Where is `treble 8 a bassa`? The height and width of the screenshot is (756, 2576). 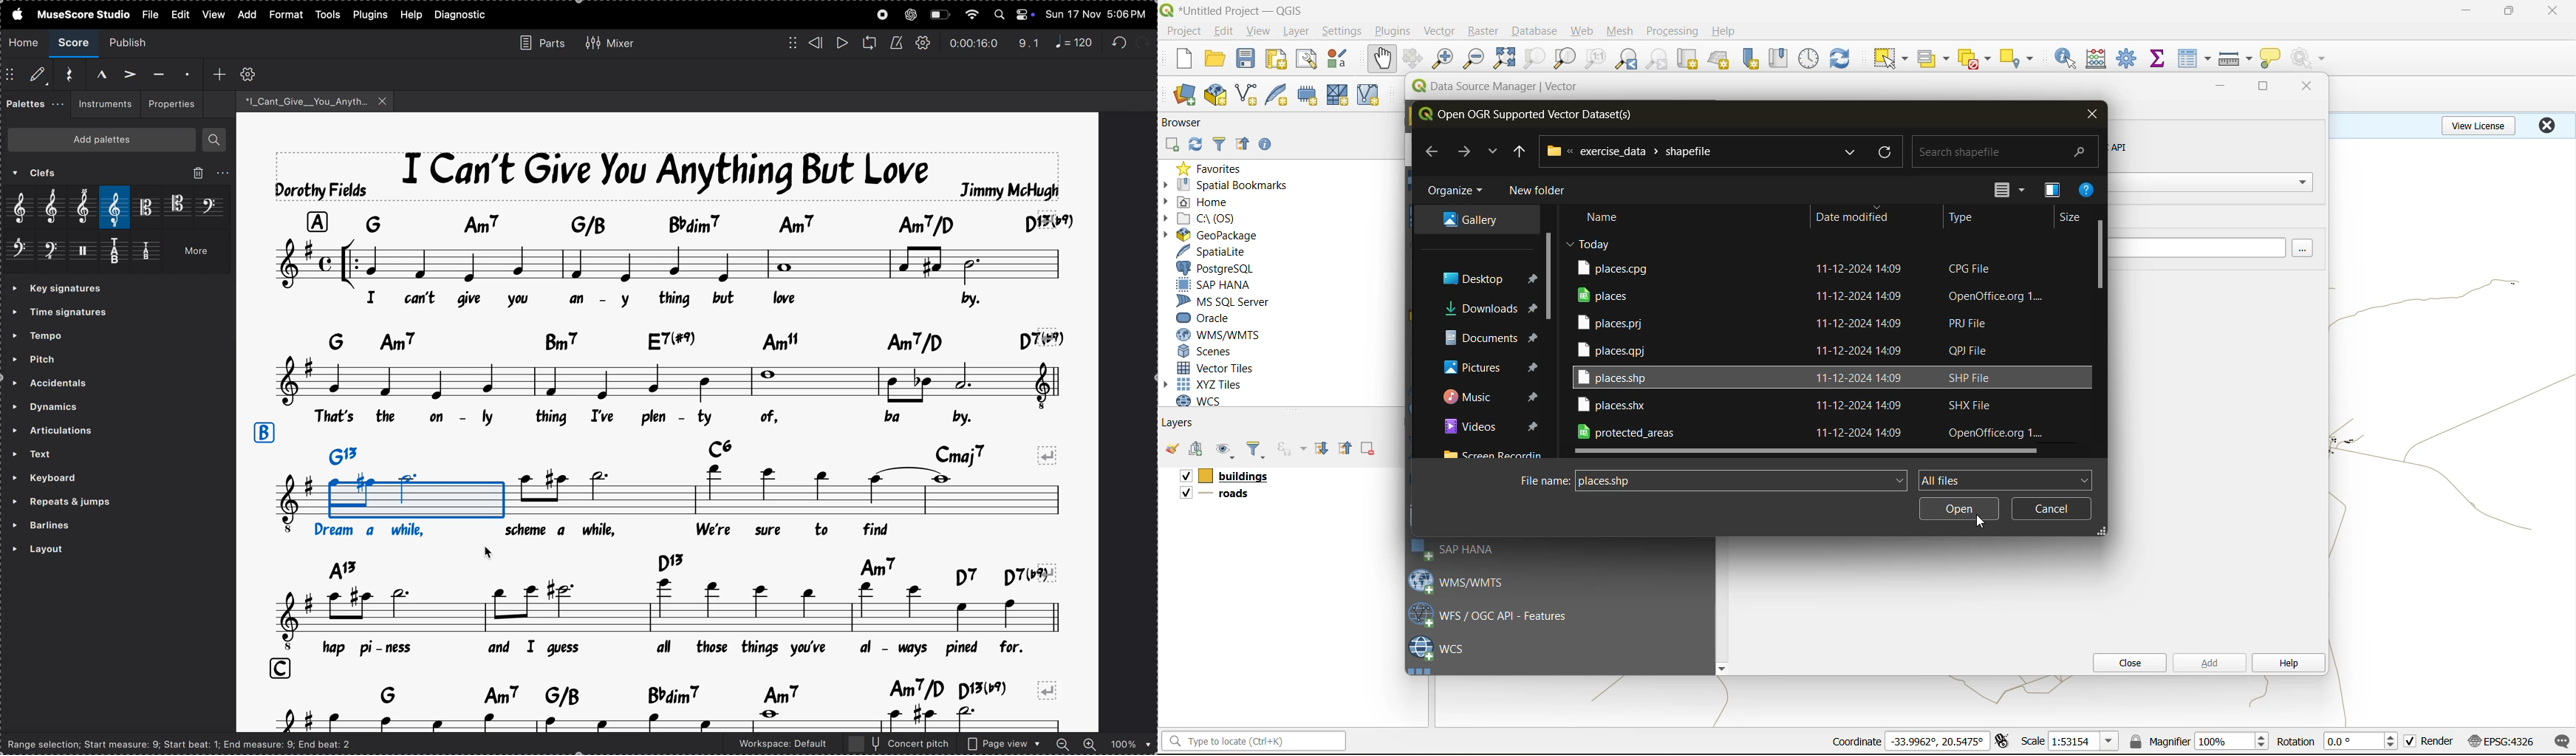 treble 8 a bassa is located at coordinates (117, 208).